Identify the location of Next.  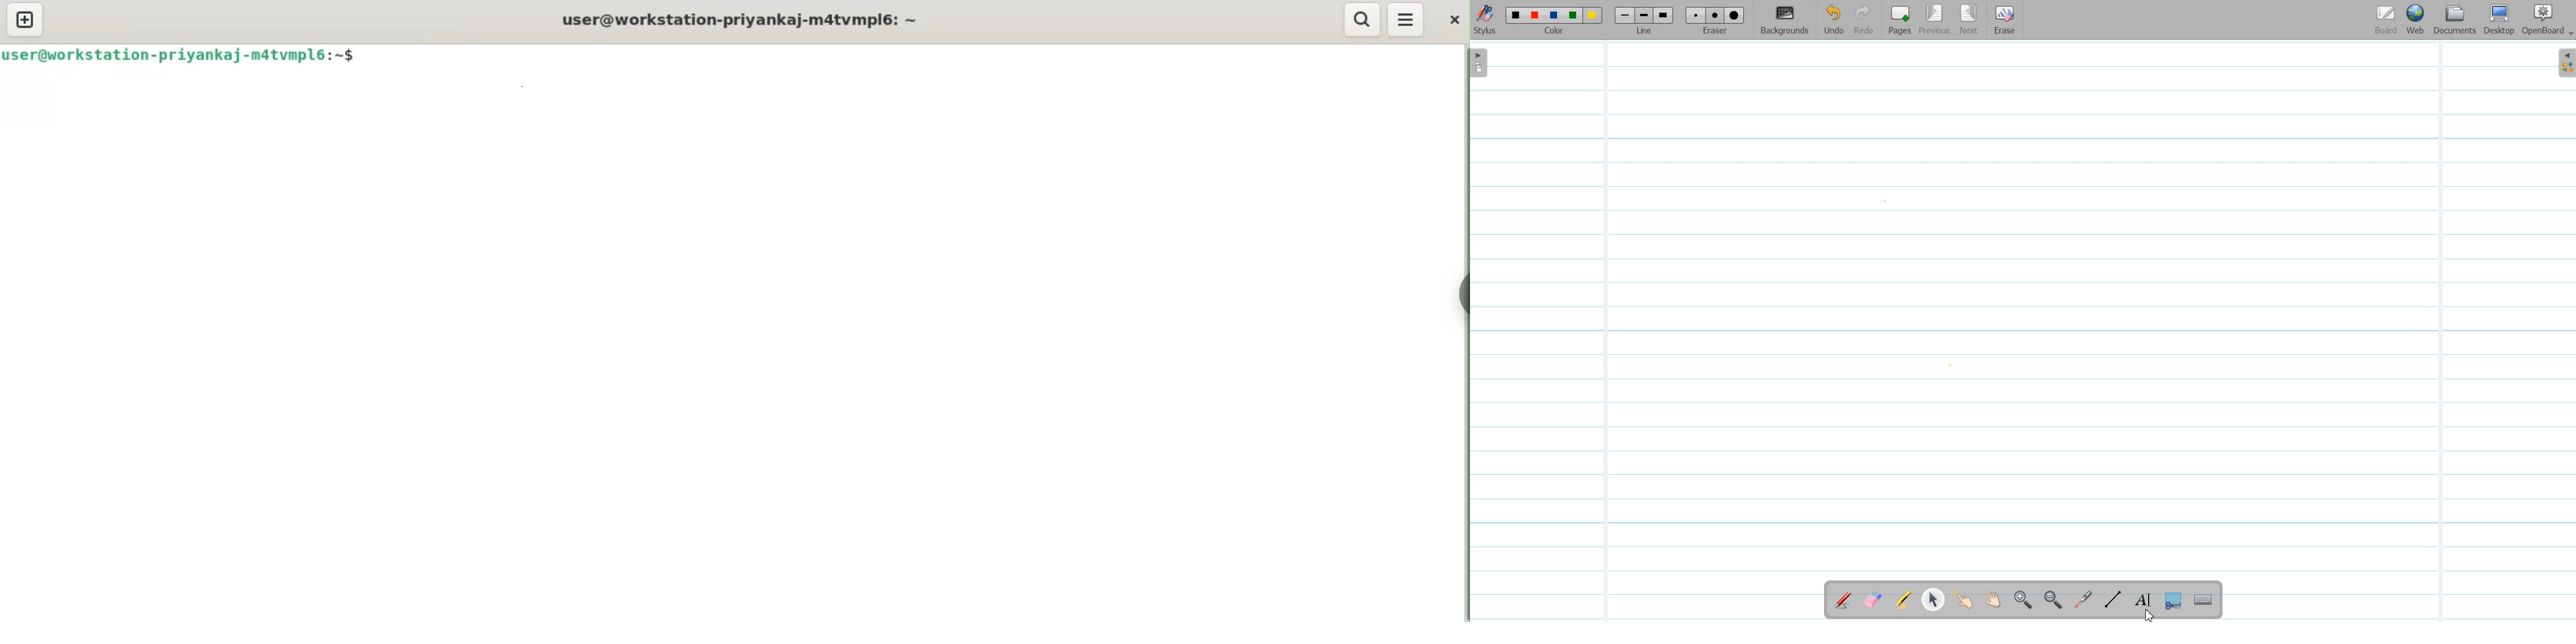
(1969, 20).